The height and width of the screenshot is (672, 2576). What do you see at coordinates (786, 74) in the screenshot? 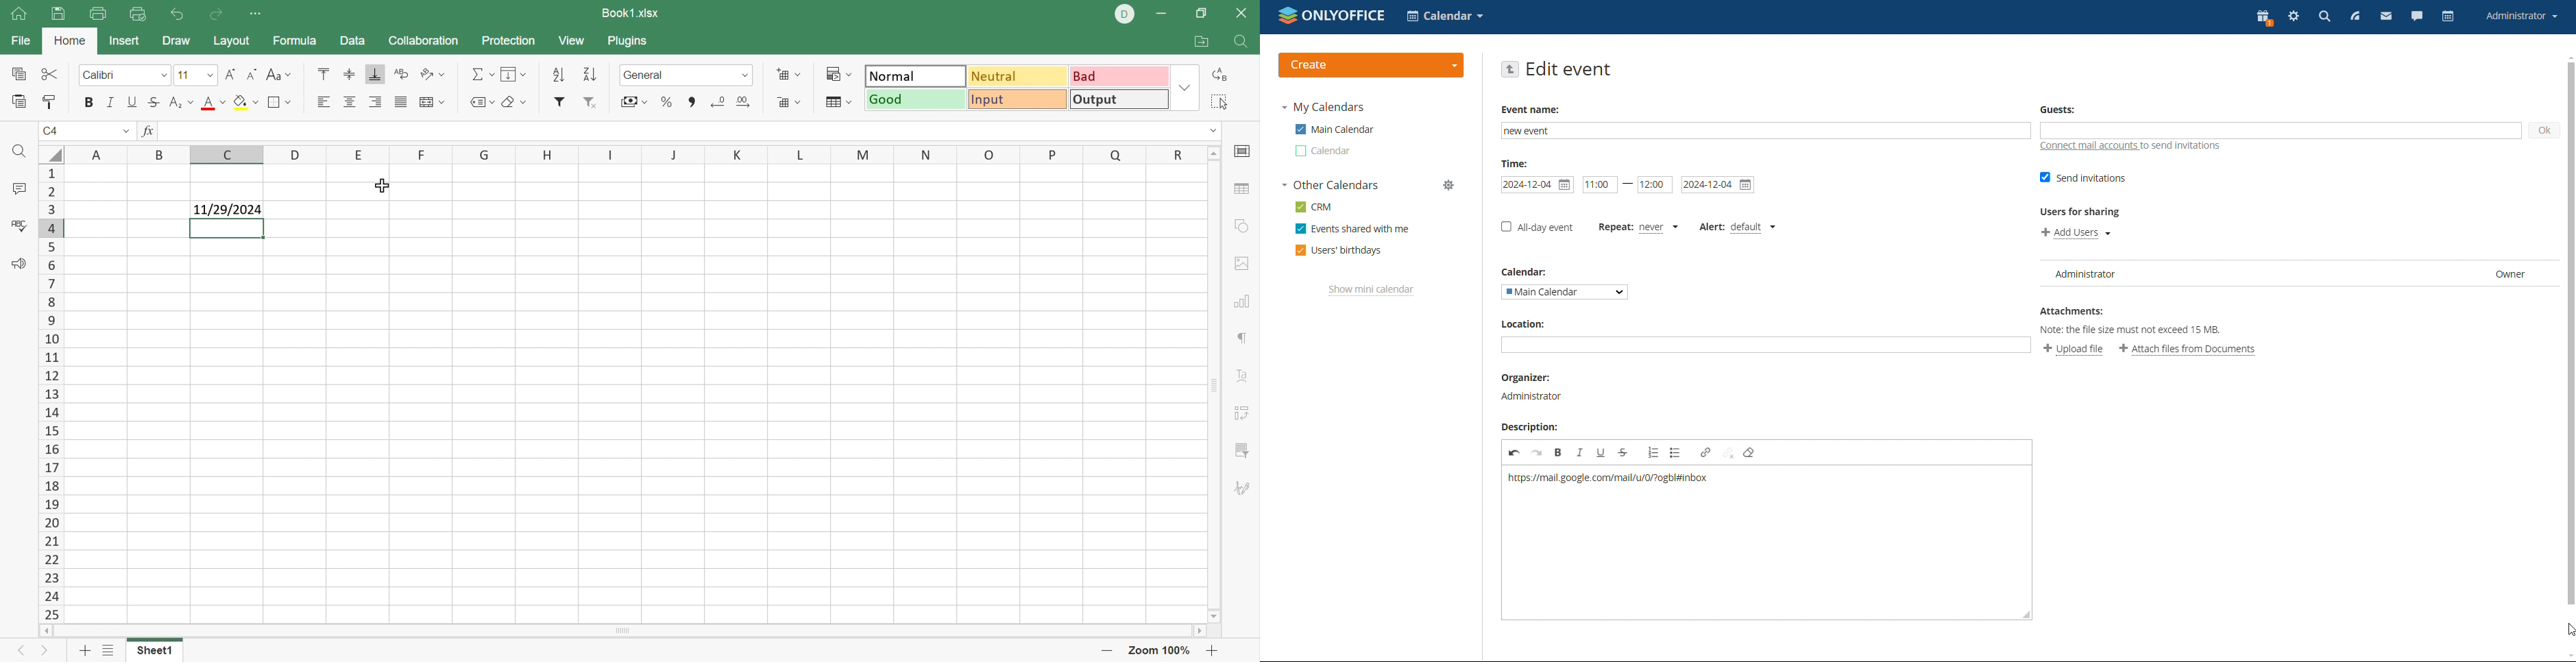
I see `Insert cells` at bounding box center [786, 74].